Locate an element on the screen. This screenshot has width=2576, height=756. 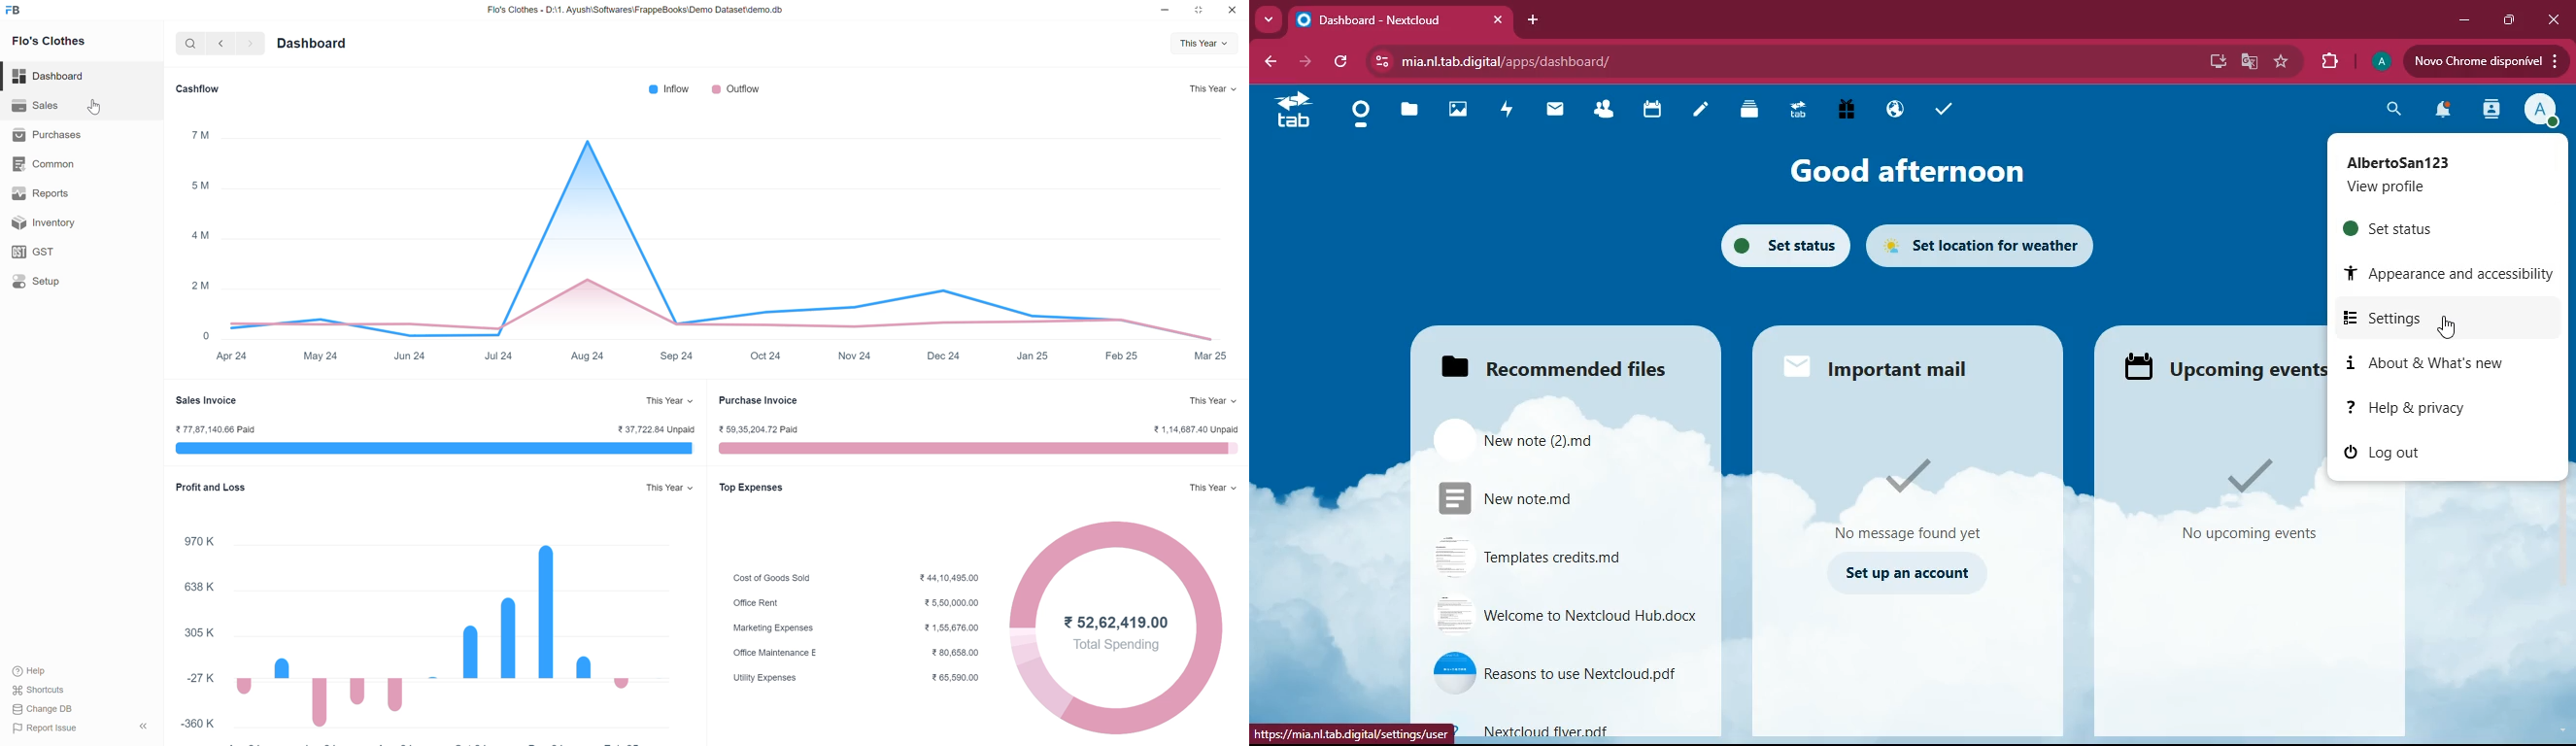
Frappe Book logo is located at coordinates (16, 11).